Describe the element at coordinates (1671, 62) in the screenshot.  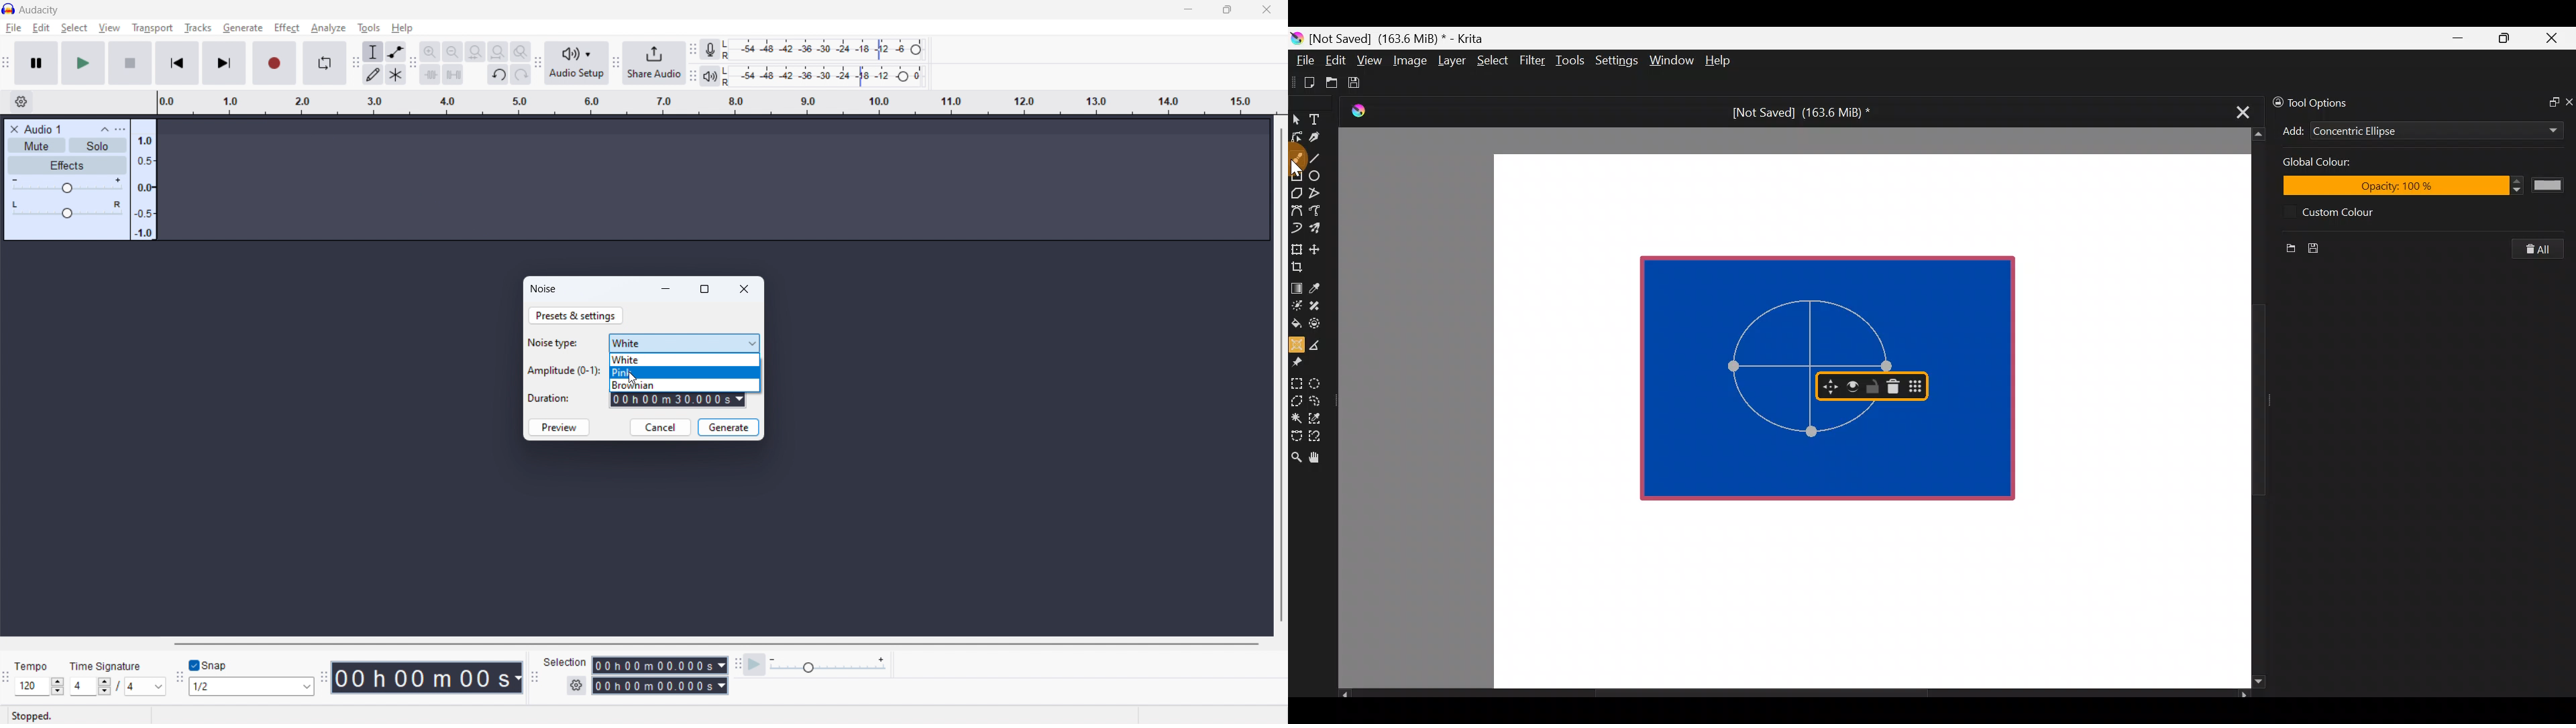
I see `Window` at that location.